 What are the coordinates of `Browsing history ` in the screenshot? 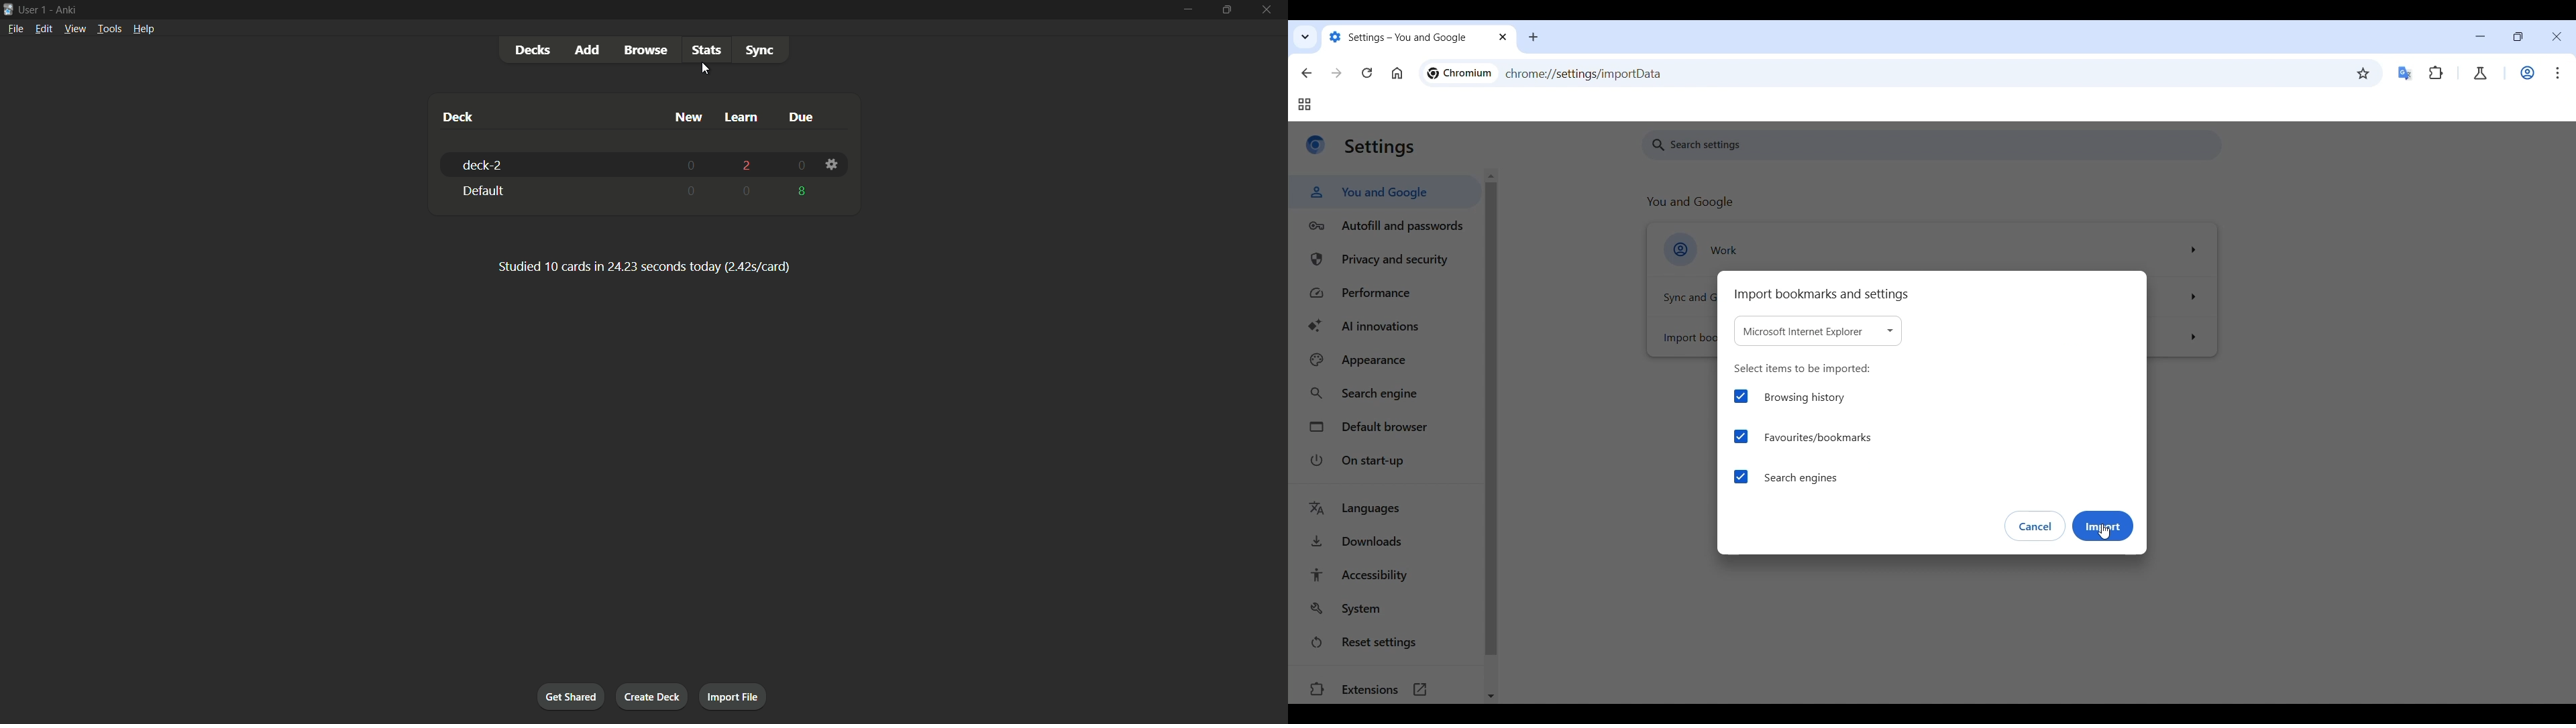 It's located at (1788, 398).